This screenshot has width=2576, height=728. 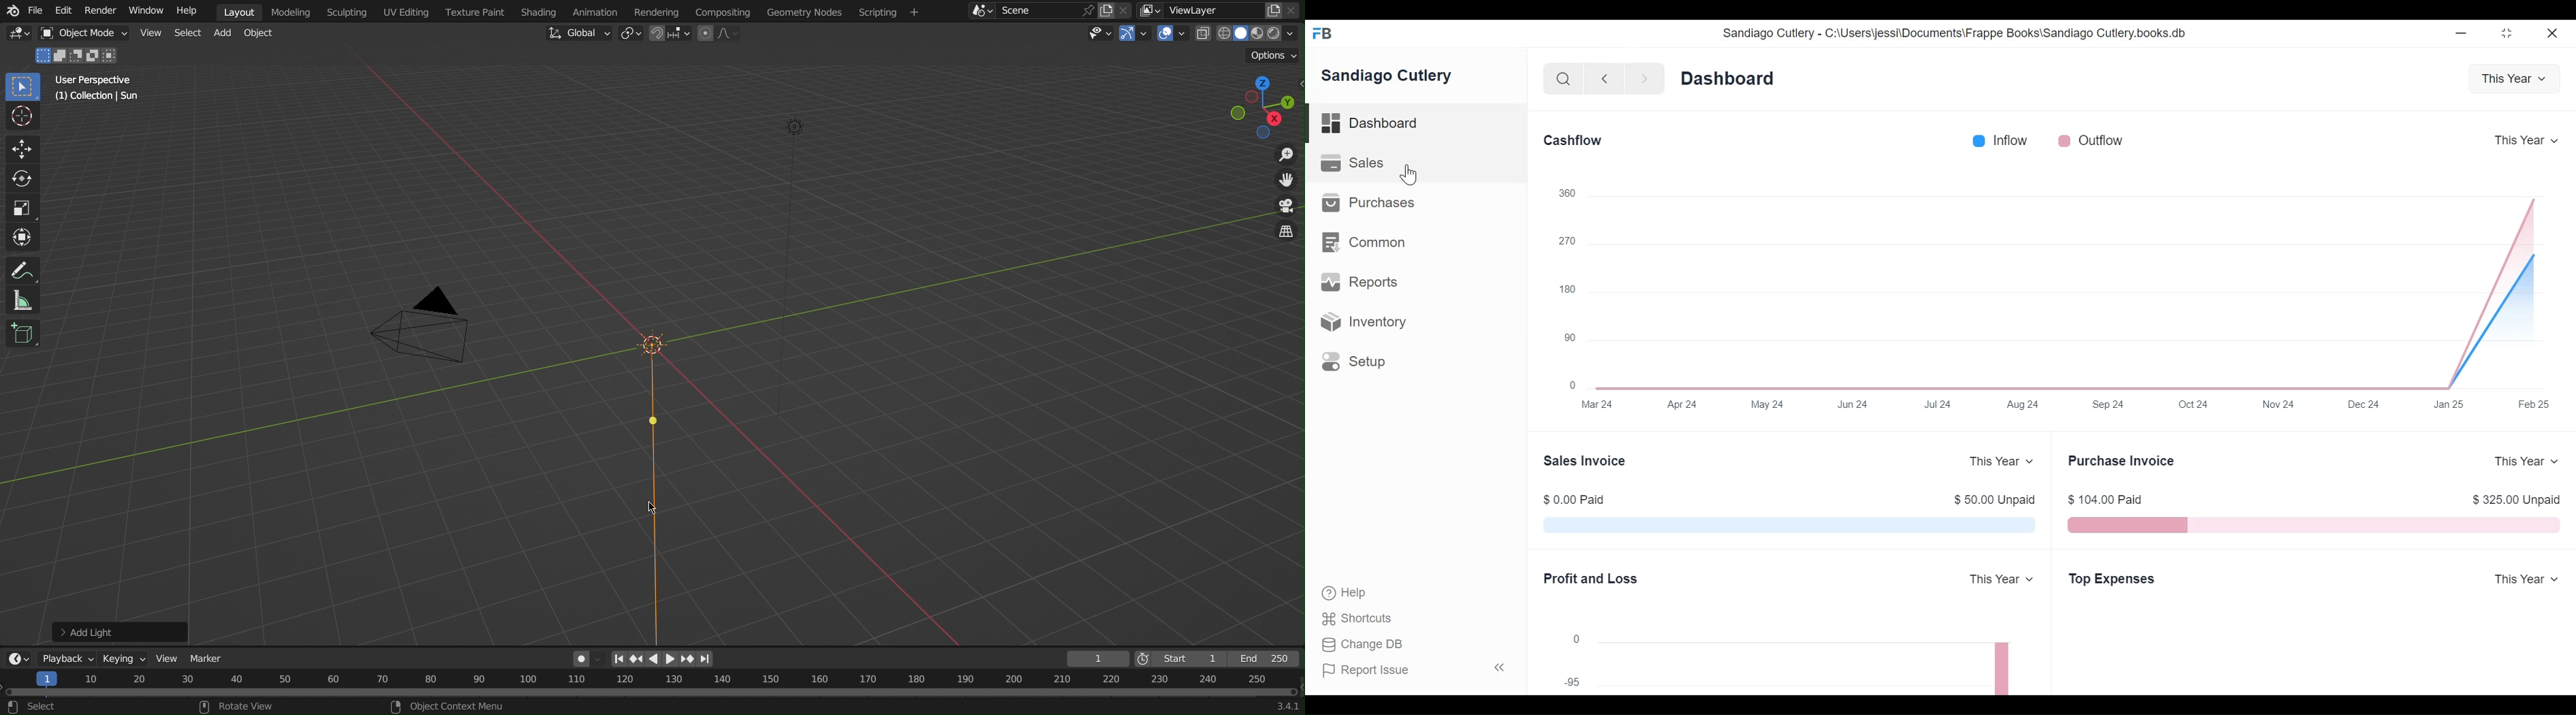 I want to click on 0, so click(x=1577, y=638).